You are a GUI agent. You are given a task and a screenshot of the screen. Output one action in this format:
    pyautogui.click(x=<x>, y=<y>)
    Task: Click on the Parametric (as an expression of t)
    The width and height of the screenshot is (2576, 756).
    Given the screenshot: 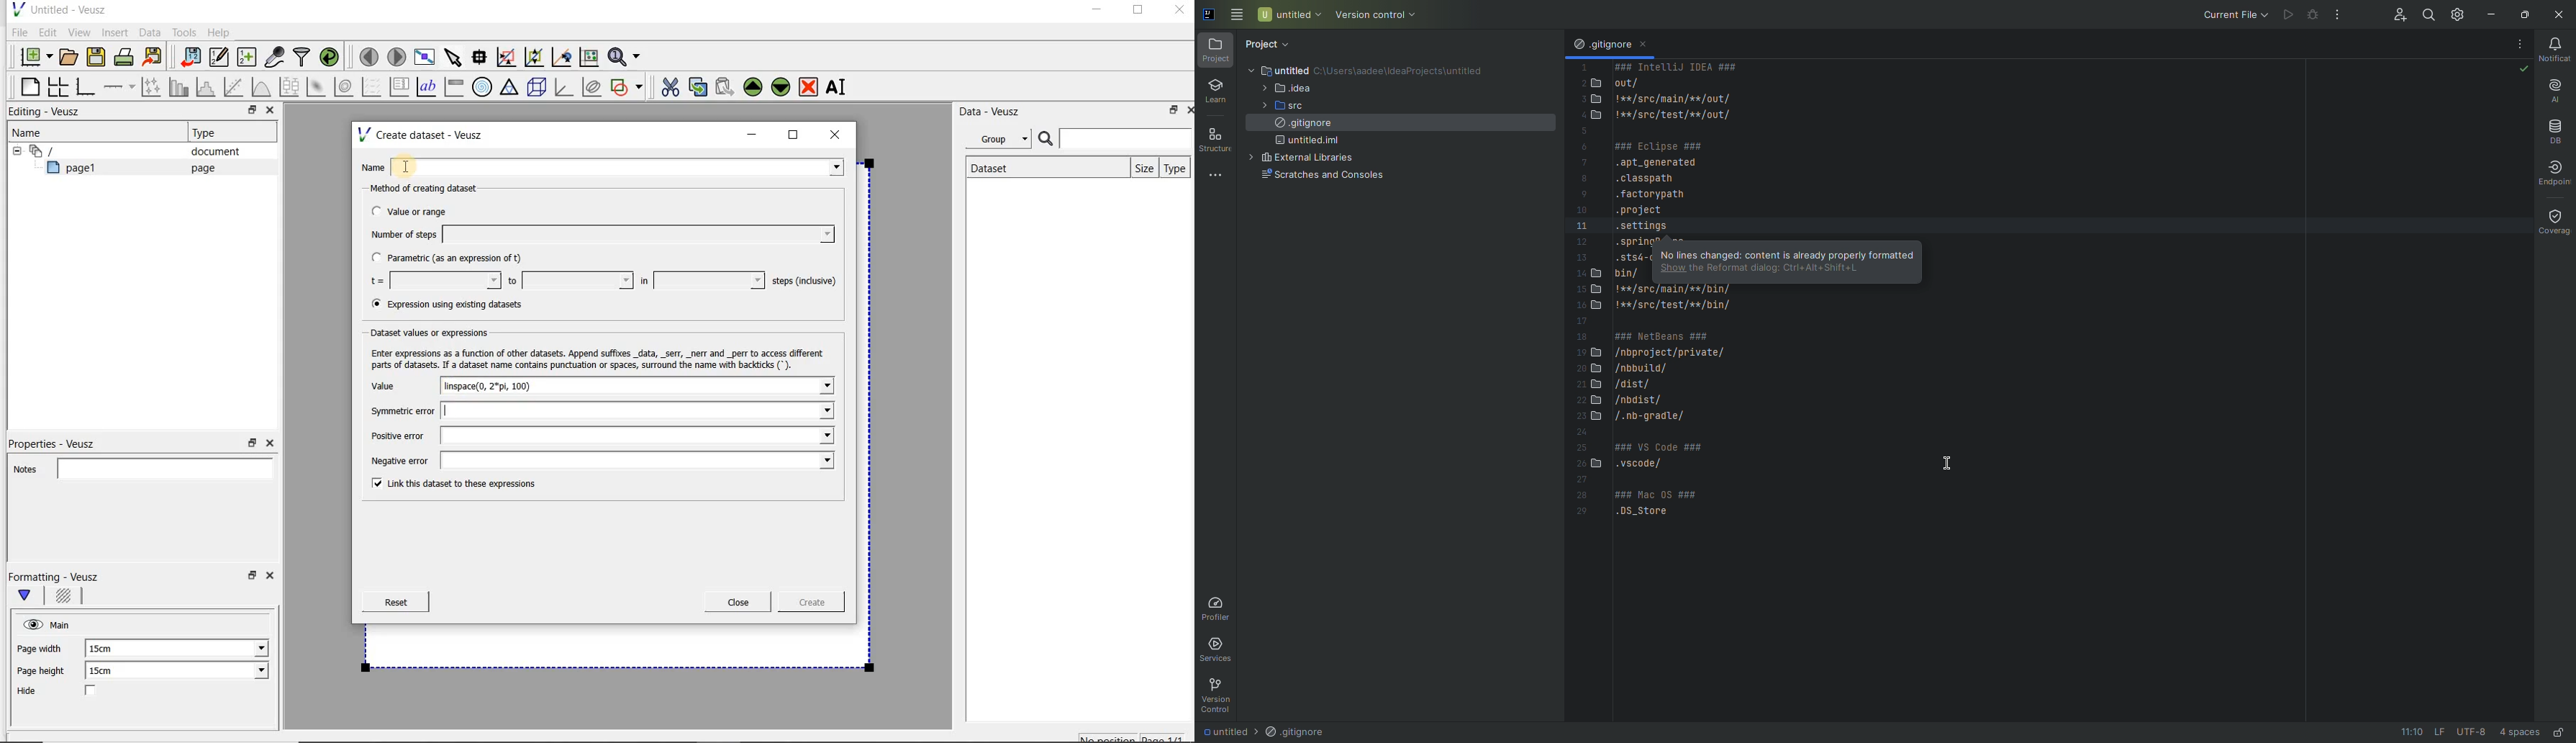 What is the action you would take?
    pyautogui.click(x=453, y=258)
    